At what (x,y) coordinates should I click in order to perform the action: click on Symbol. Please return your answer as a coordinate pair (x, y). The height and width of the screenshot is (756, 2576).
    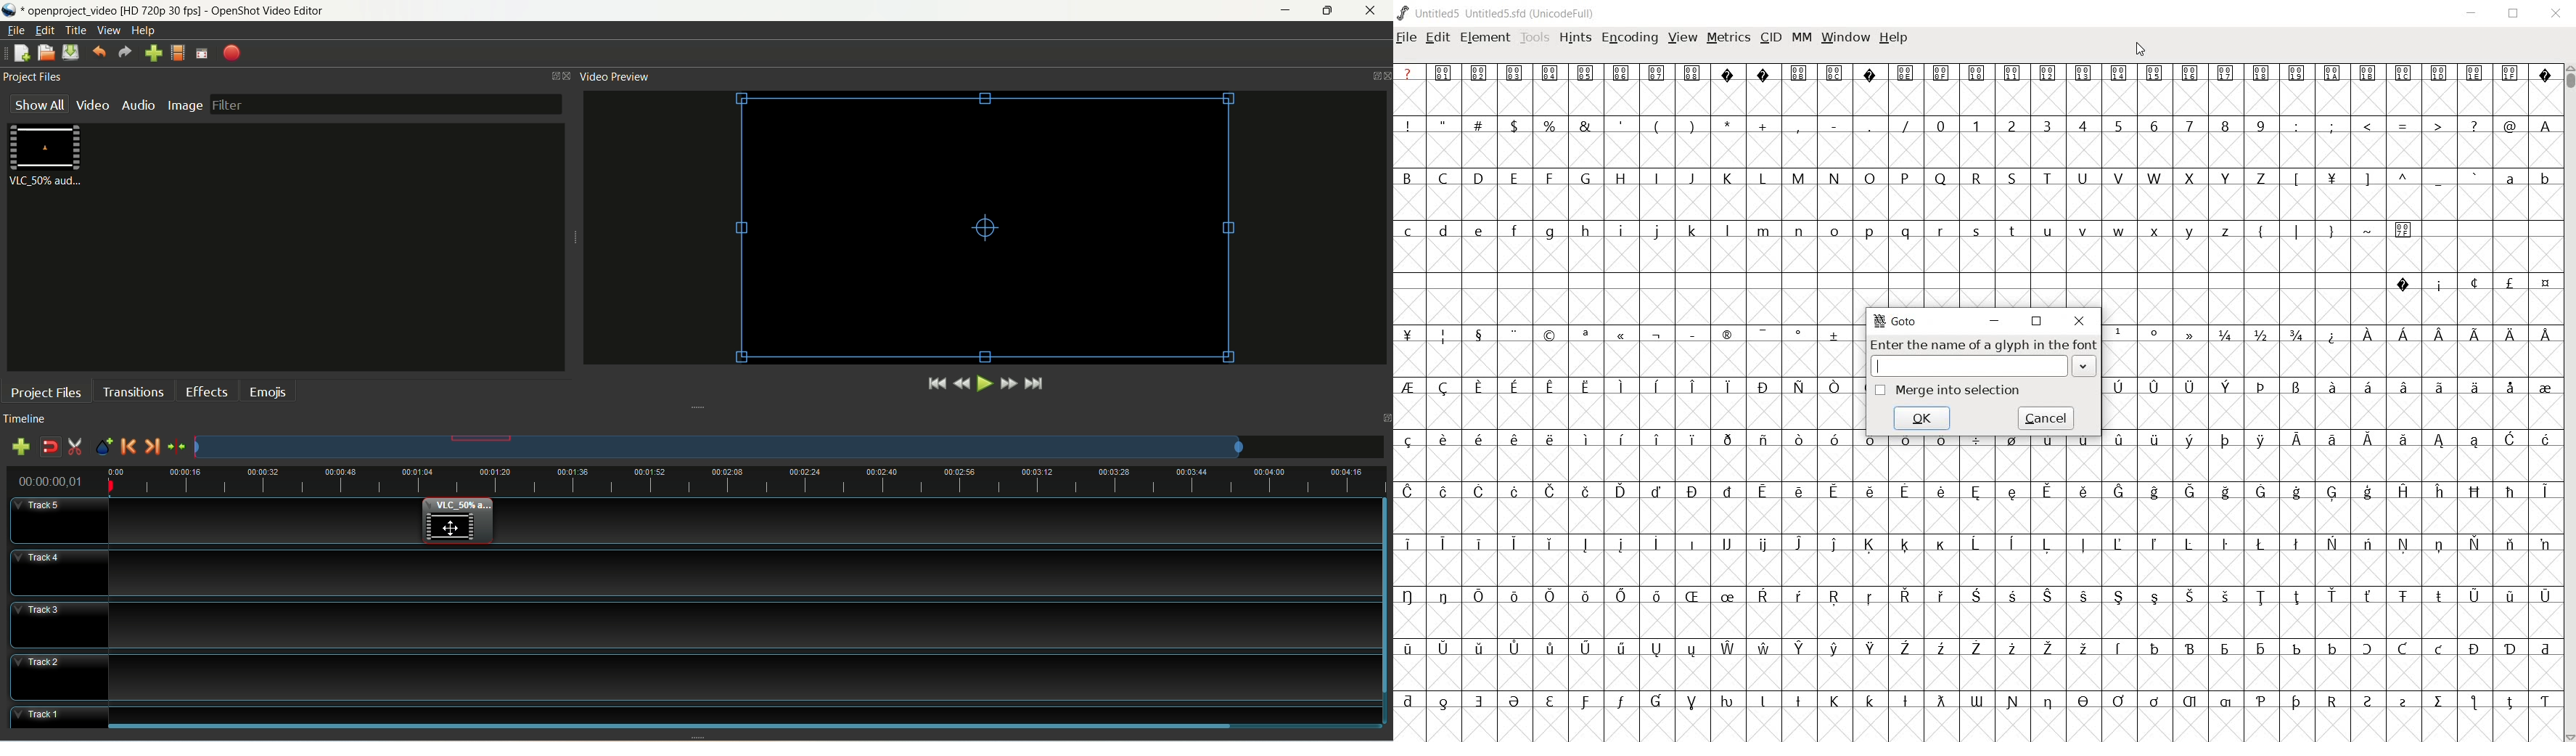
    Looking at the image, I should click on (1444, 596).